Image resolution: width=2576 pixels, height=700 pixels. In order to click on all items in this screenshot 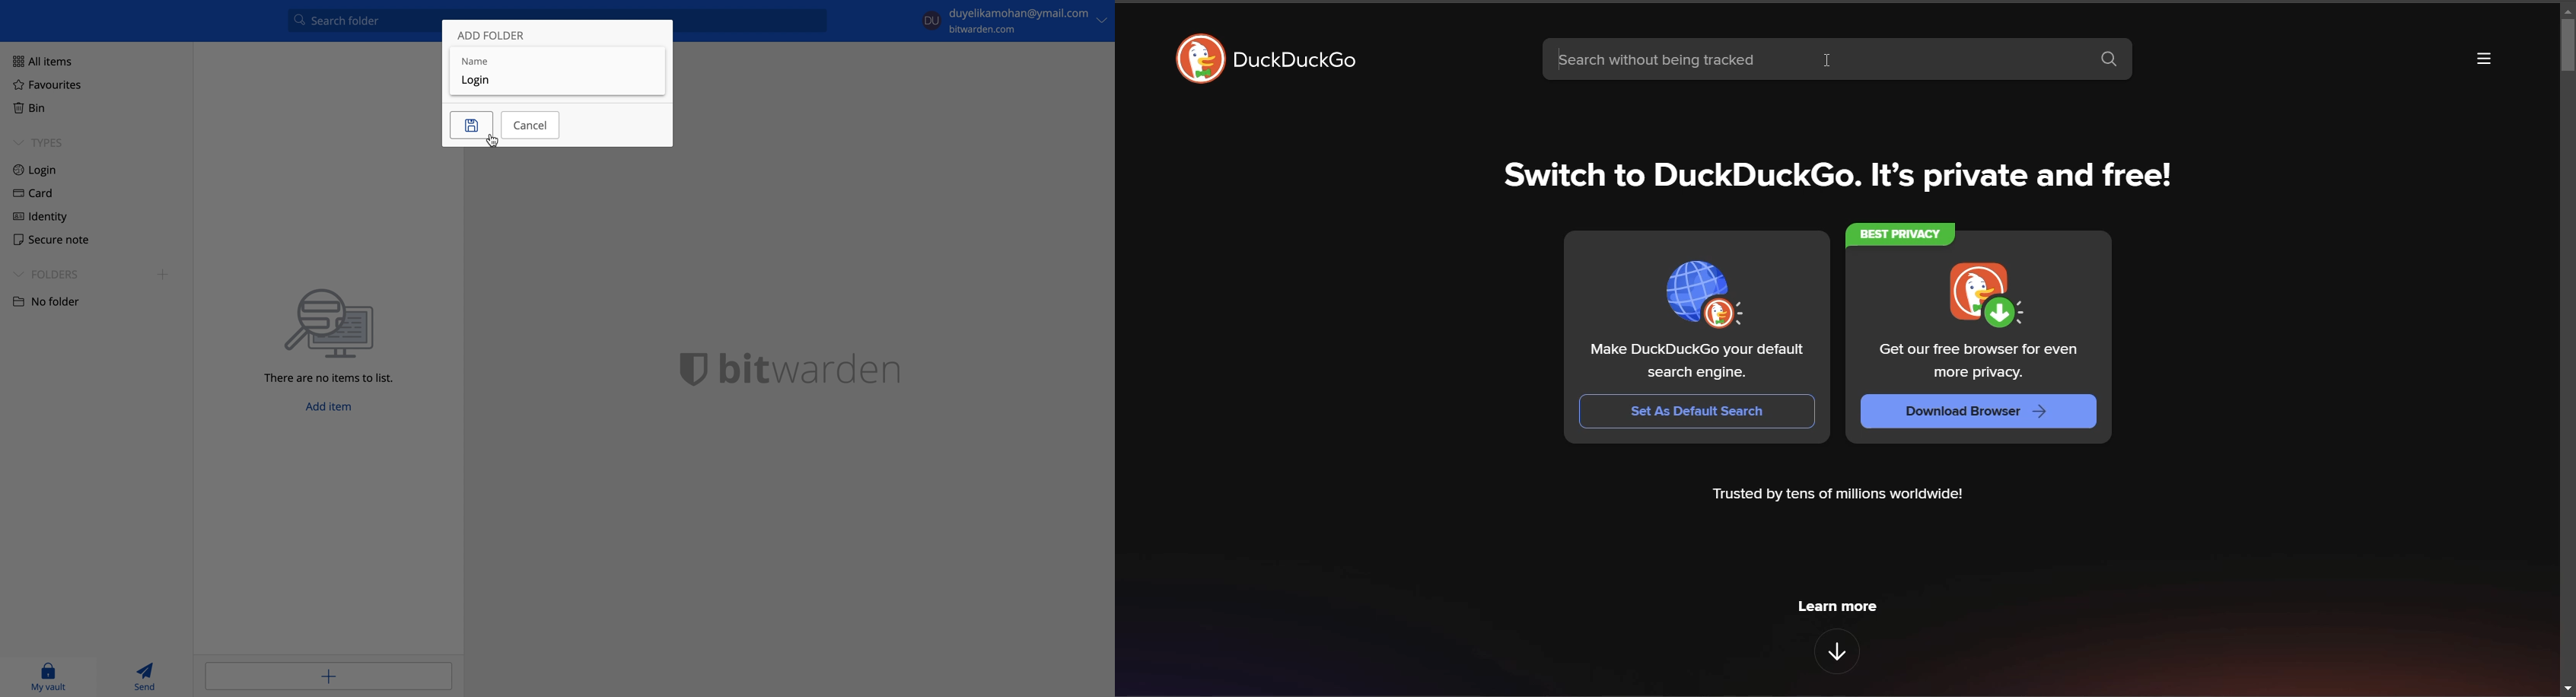, I will do `click(40, 60)`.